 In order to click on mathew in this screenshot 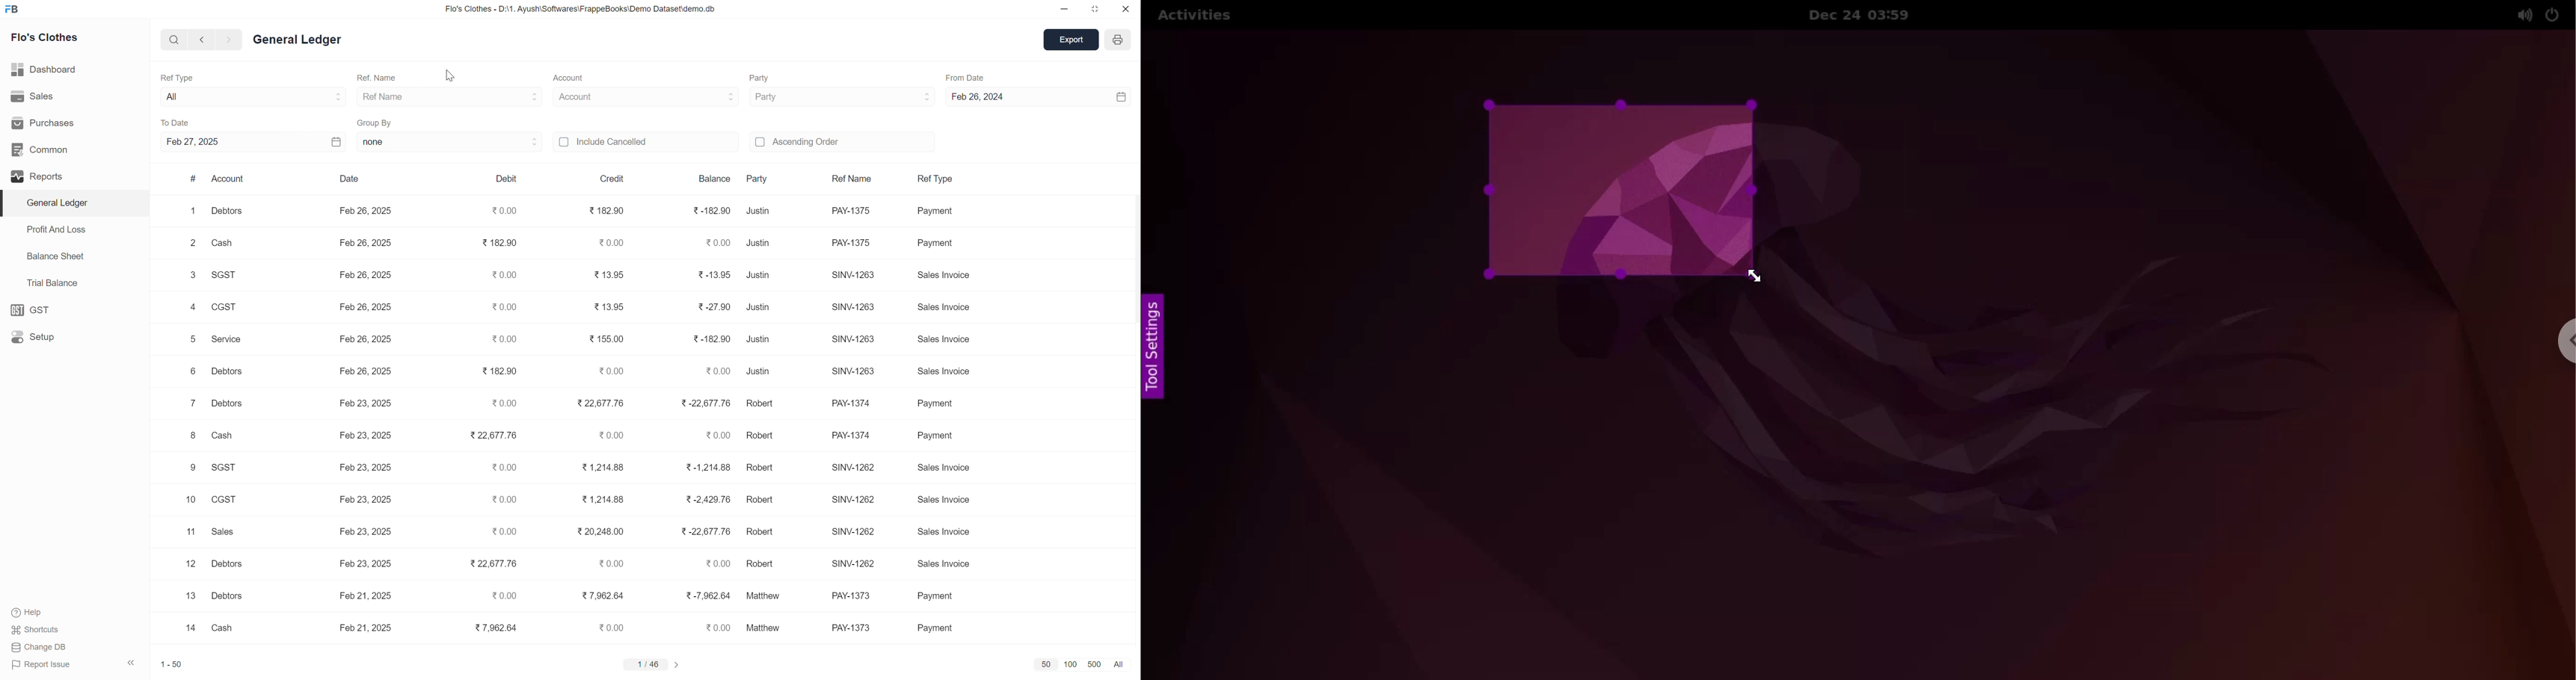, I will do `click(767, 597)`.